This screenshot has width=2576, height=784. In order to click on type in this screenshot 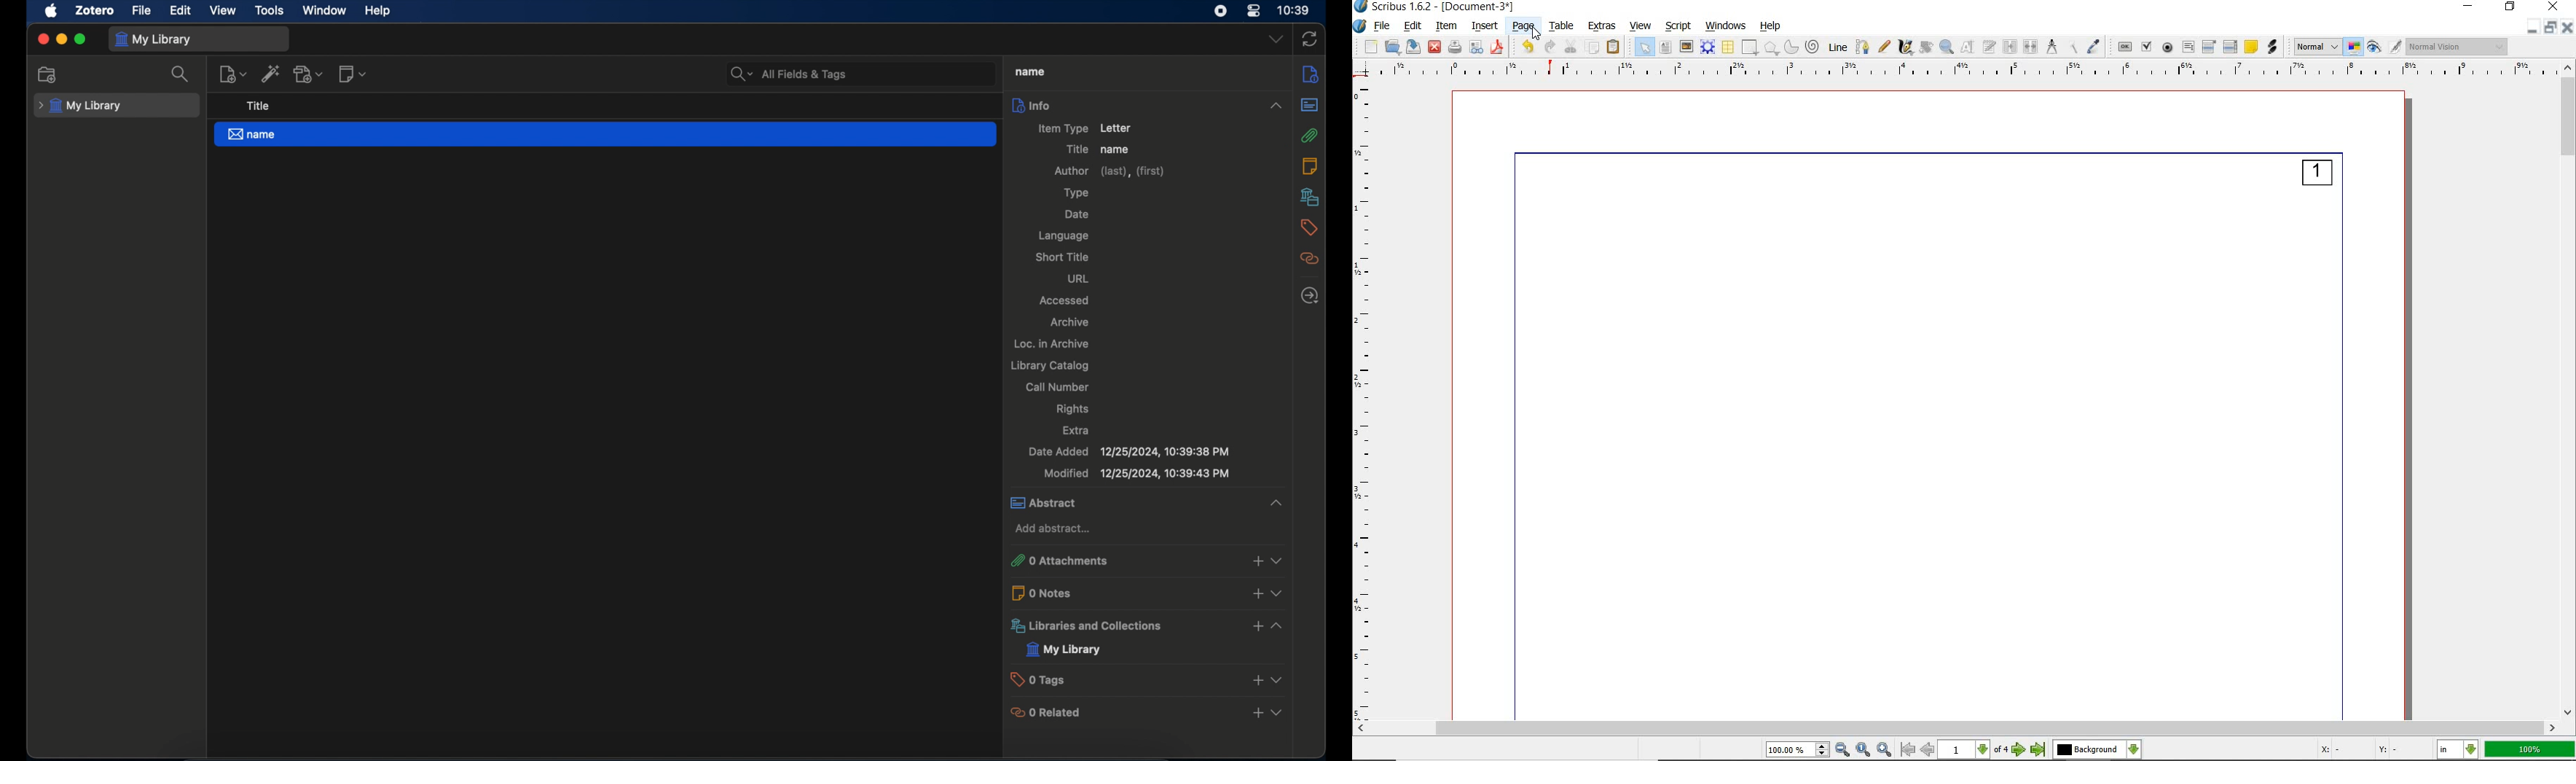, I will do `click(1080, 193)`.